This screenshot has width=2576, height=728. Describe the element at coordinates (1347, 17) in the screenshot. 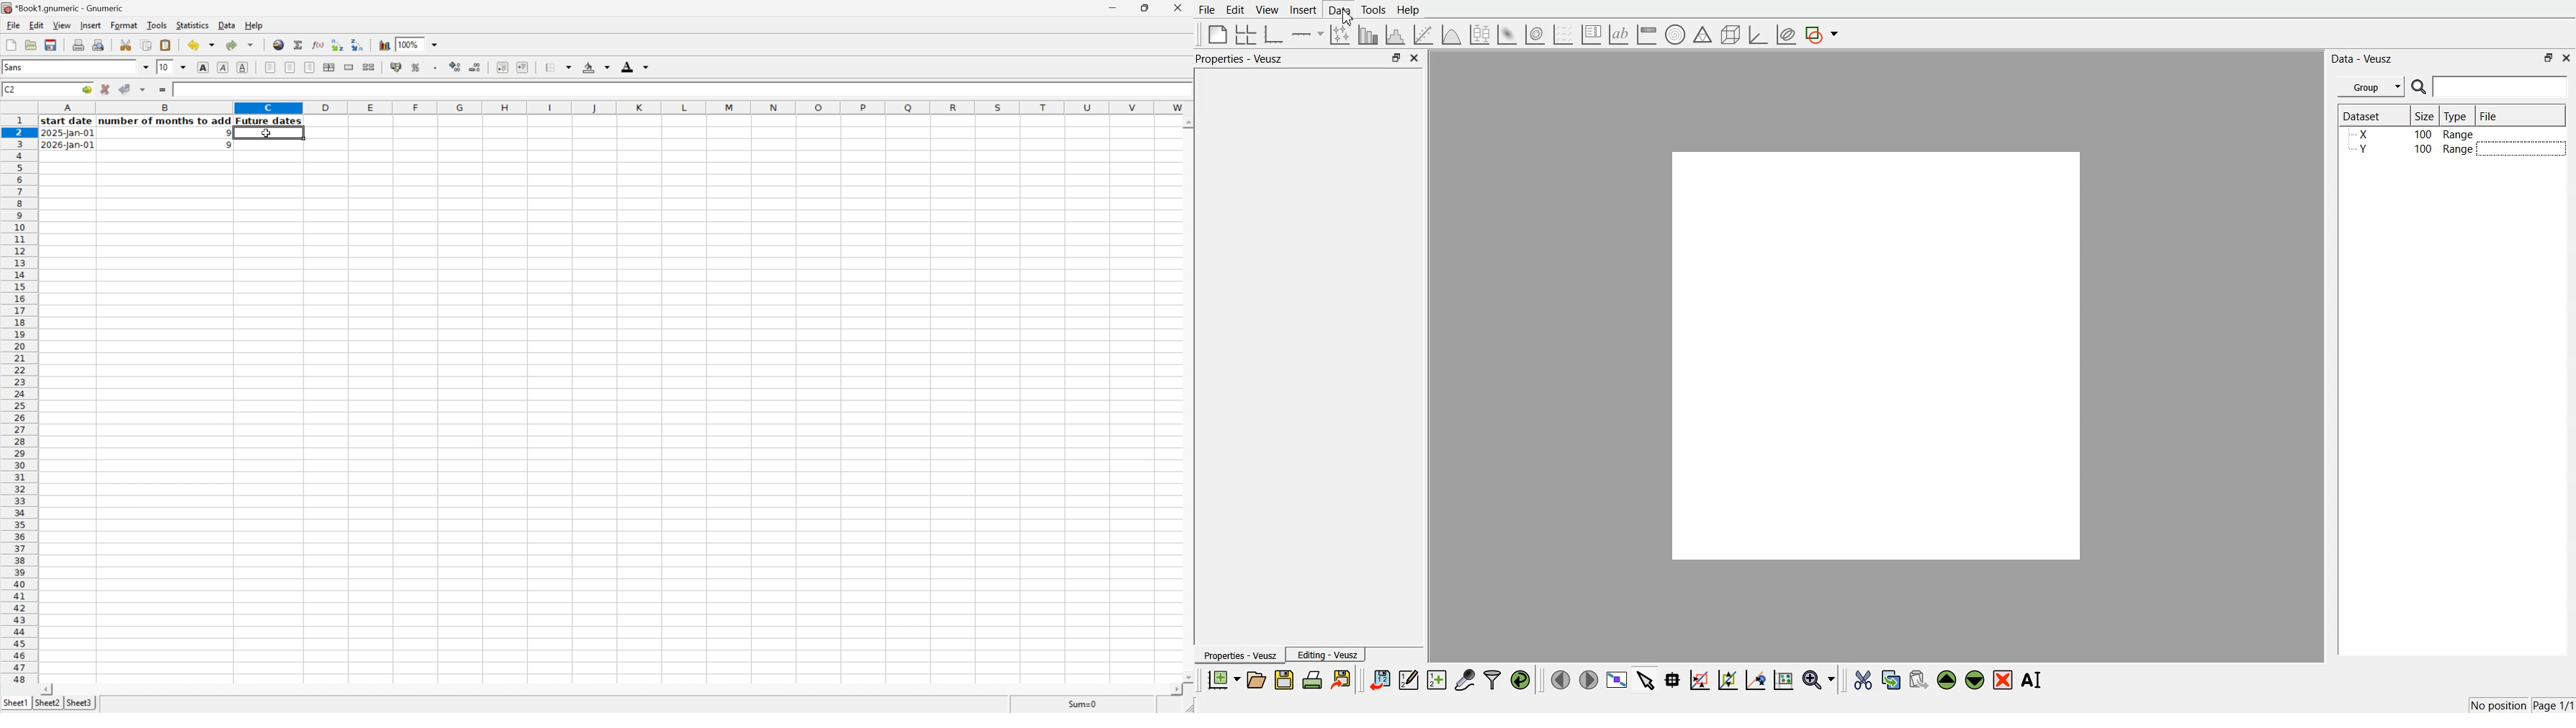

I see `Cursor` at that location.